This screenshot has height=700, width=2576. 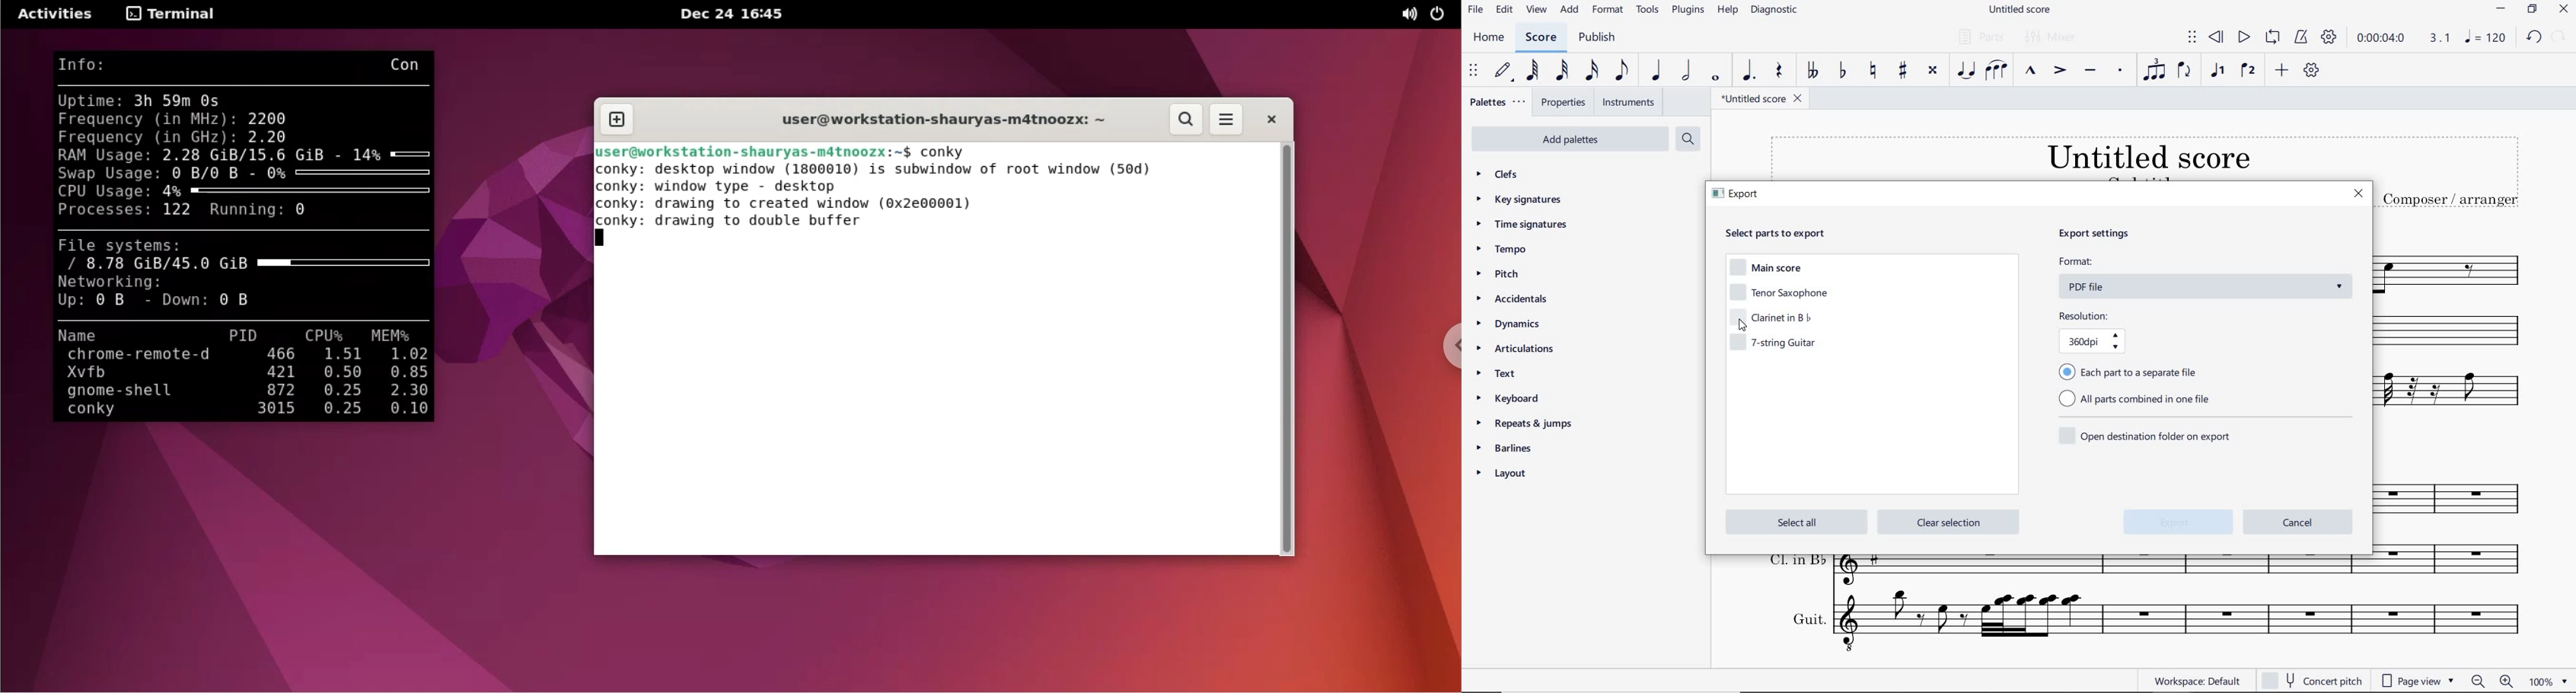 I want to click on PARTS, so click(x=1980, y=37).